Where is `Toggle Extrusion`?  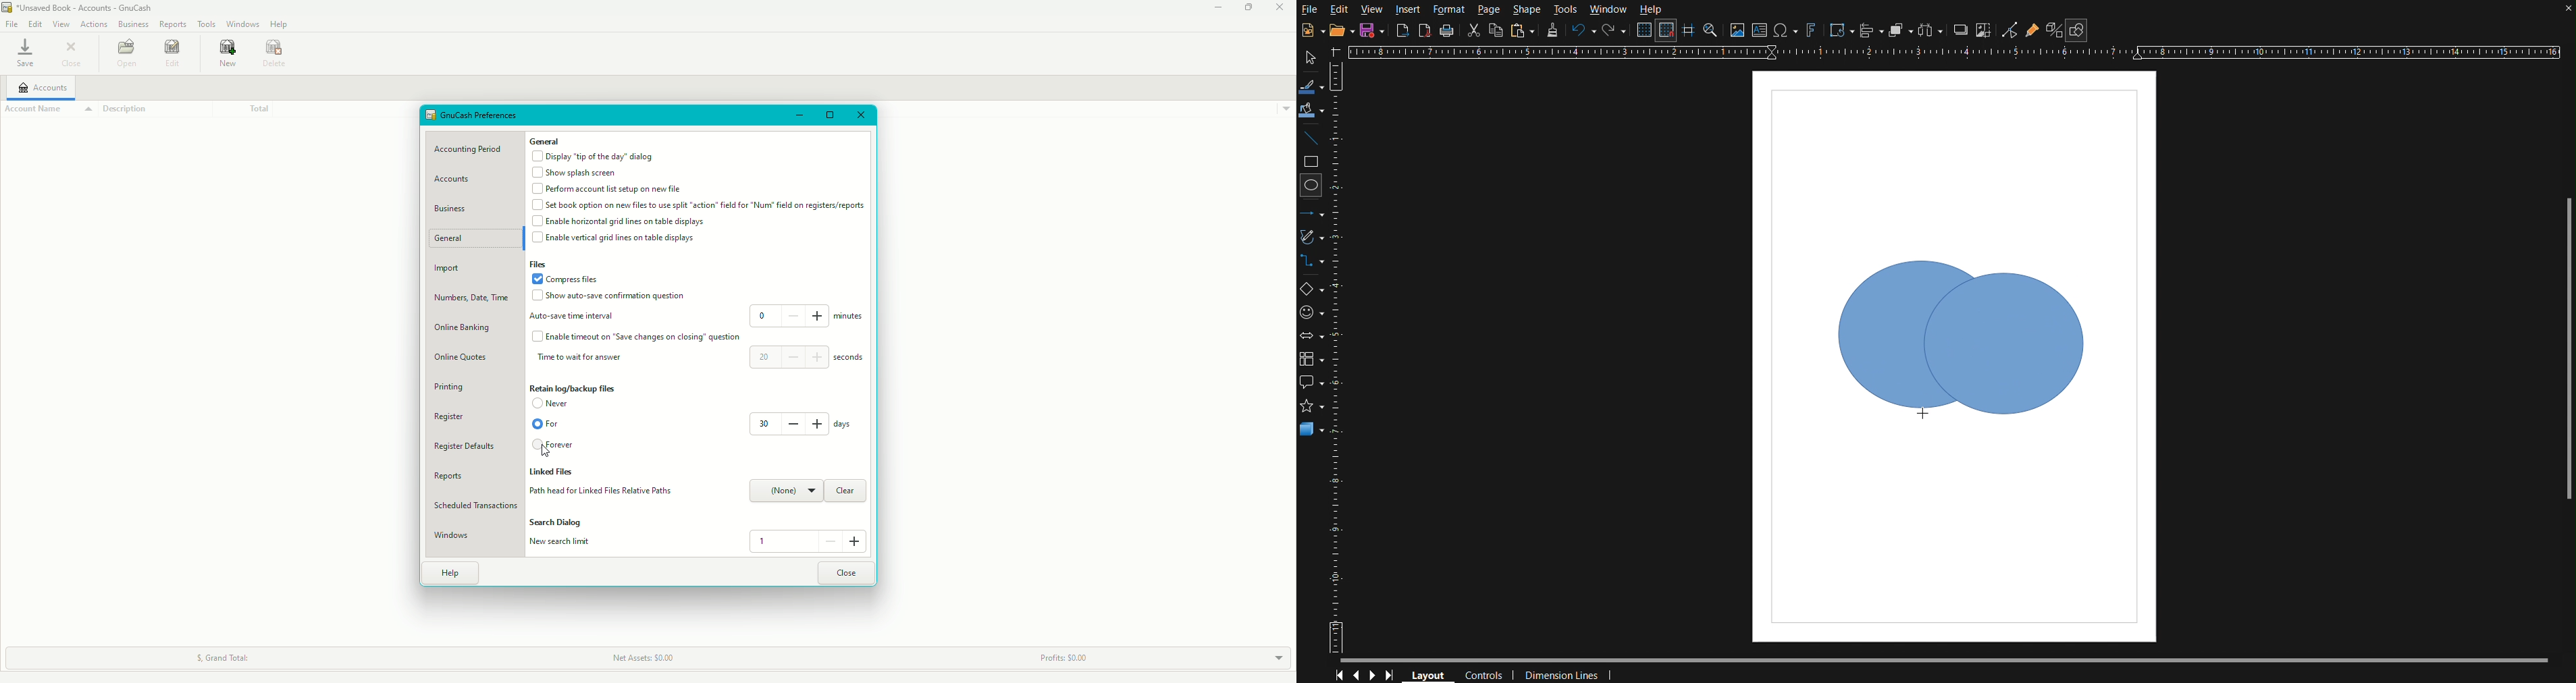
Toggle Extrusion is located at coordinates (2054, 31).